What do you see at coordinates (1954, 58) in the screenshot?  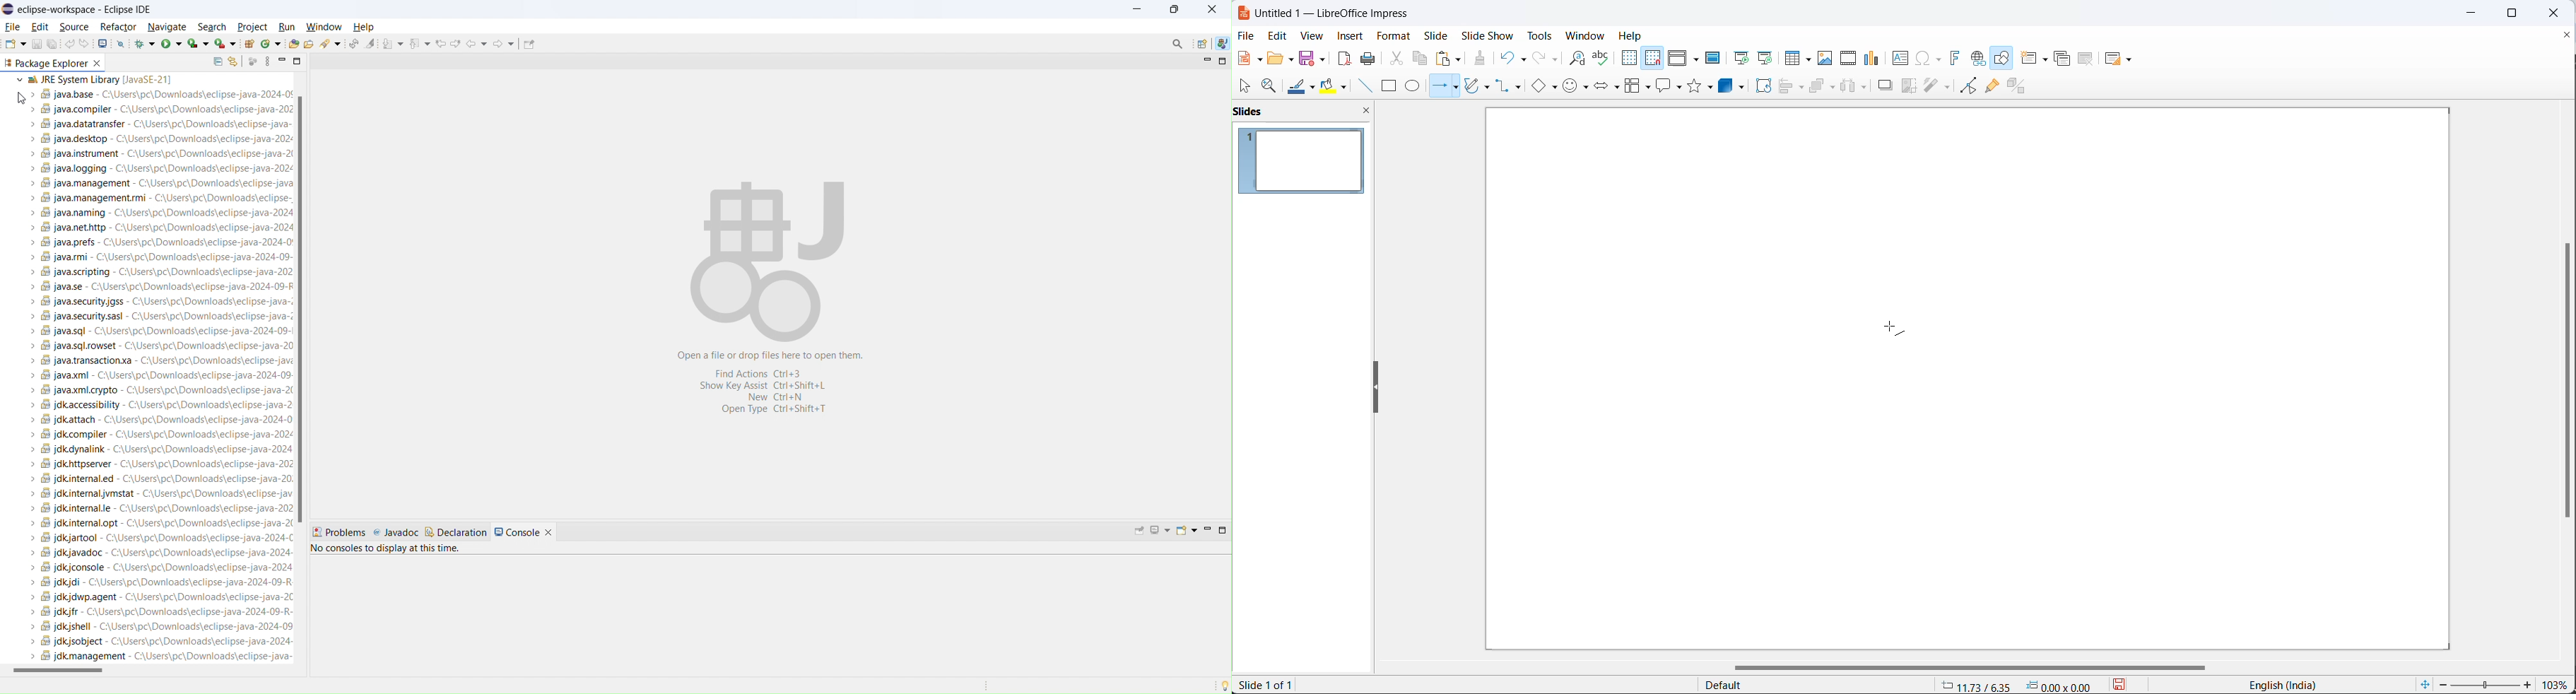 I see `insert fontwork text` at bounding box center [1954, 58].